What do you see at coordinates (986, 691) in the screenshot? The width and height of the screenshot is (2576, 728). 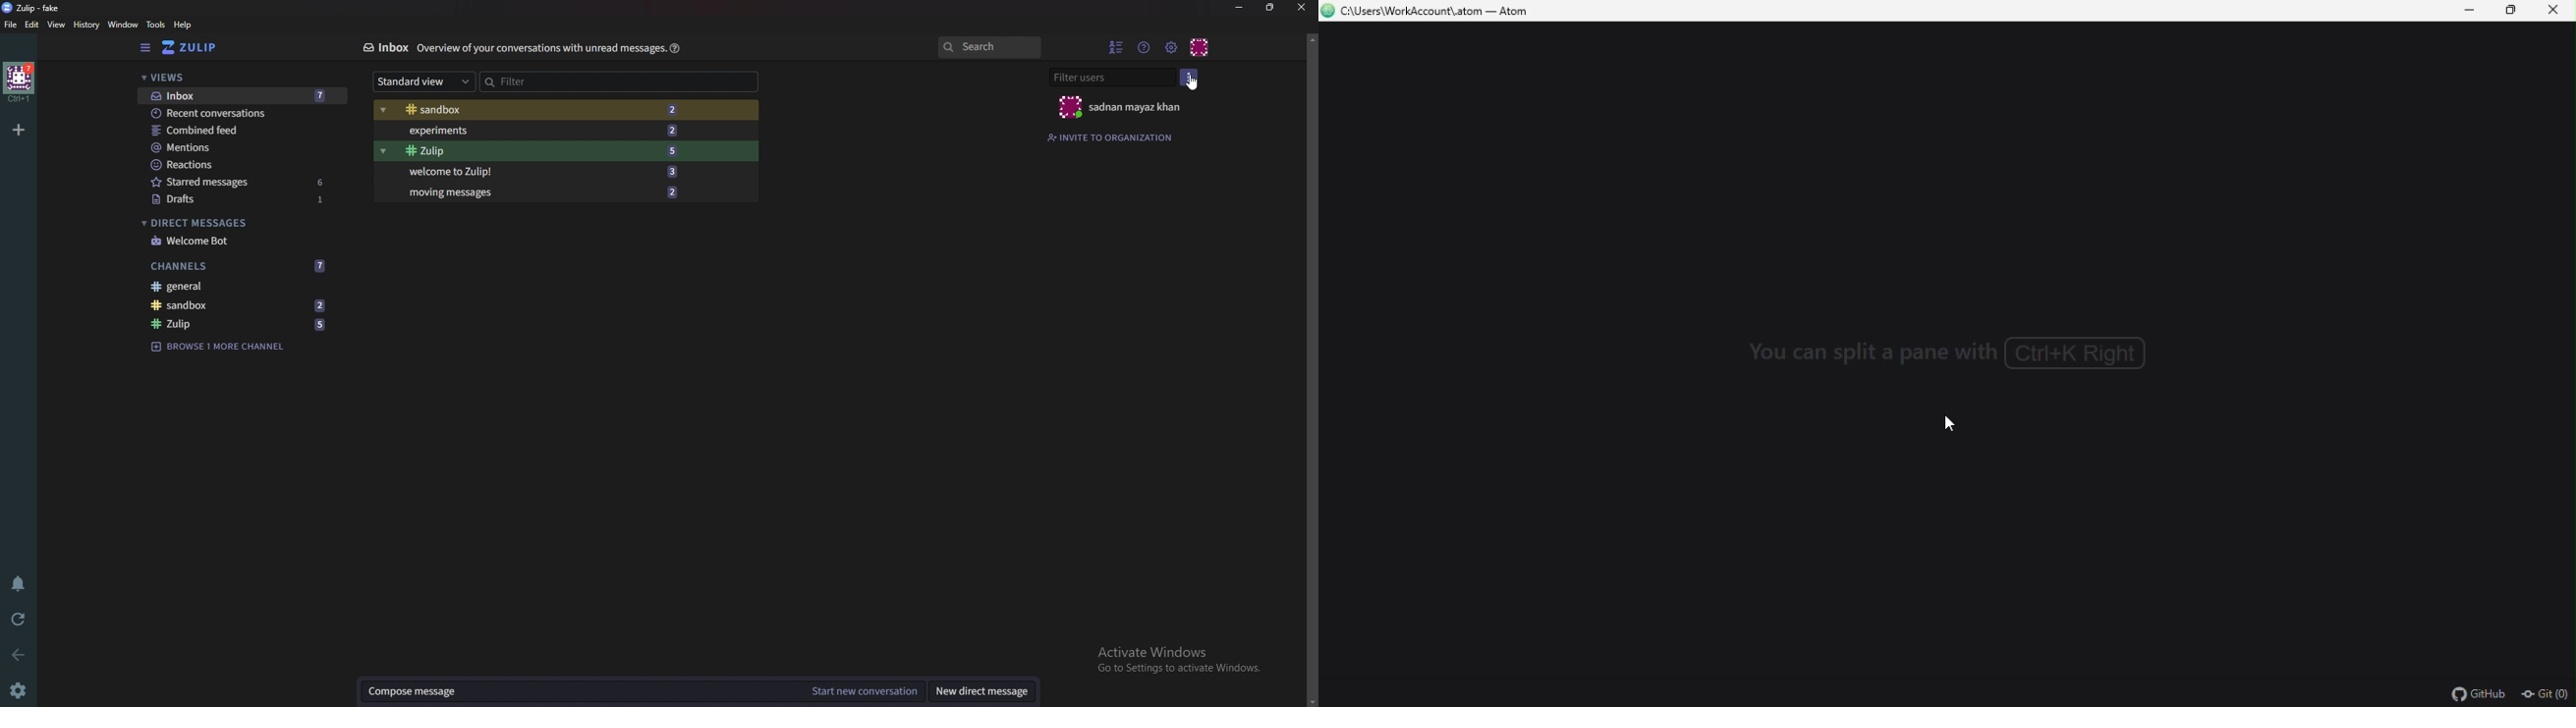 I see `New direct message` at bounding box center [986, 691].